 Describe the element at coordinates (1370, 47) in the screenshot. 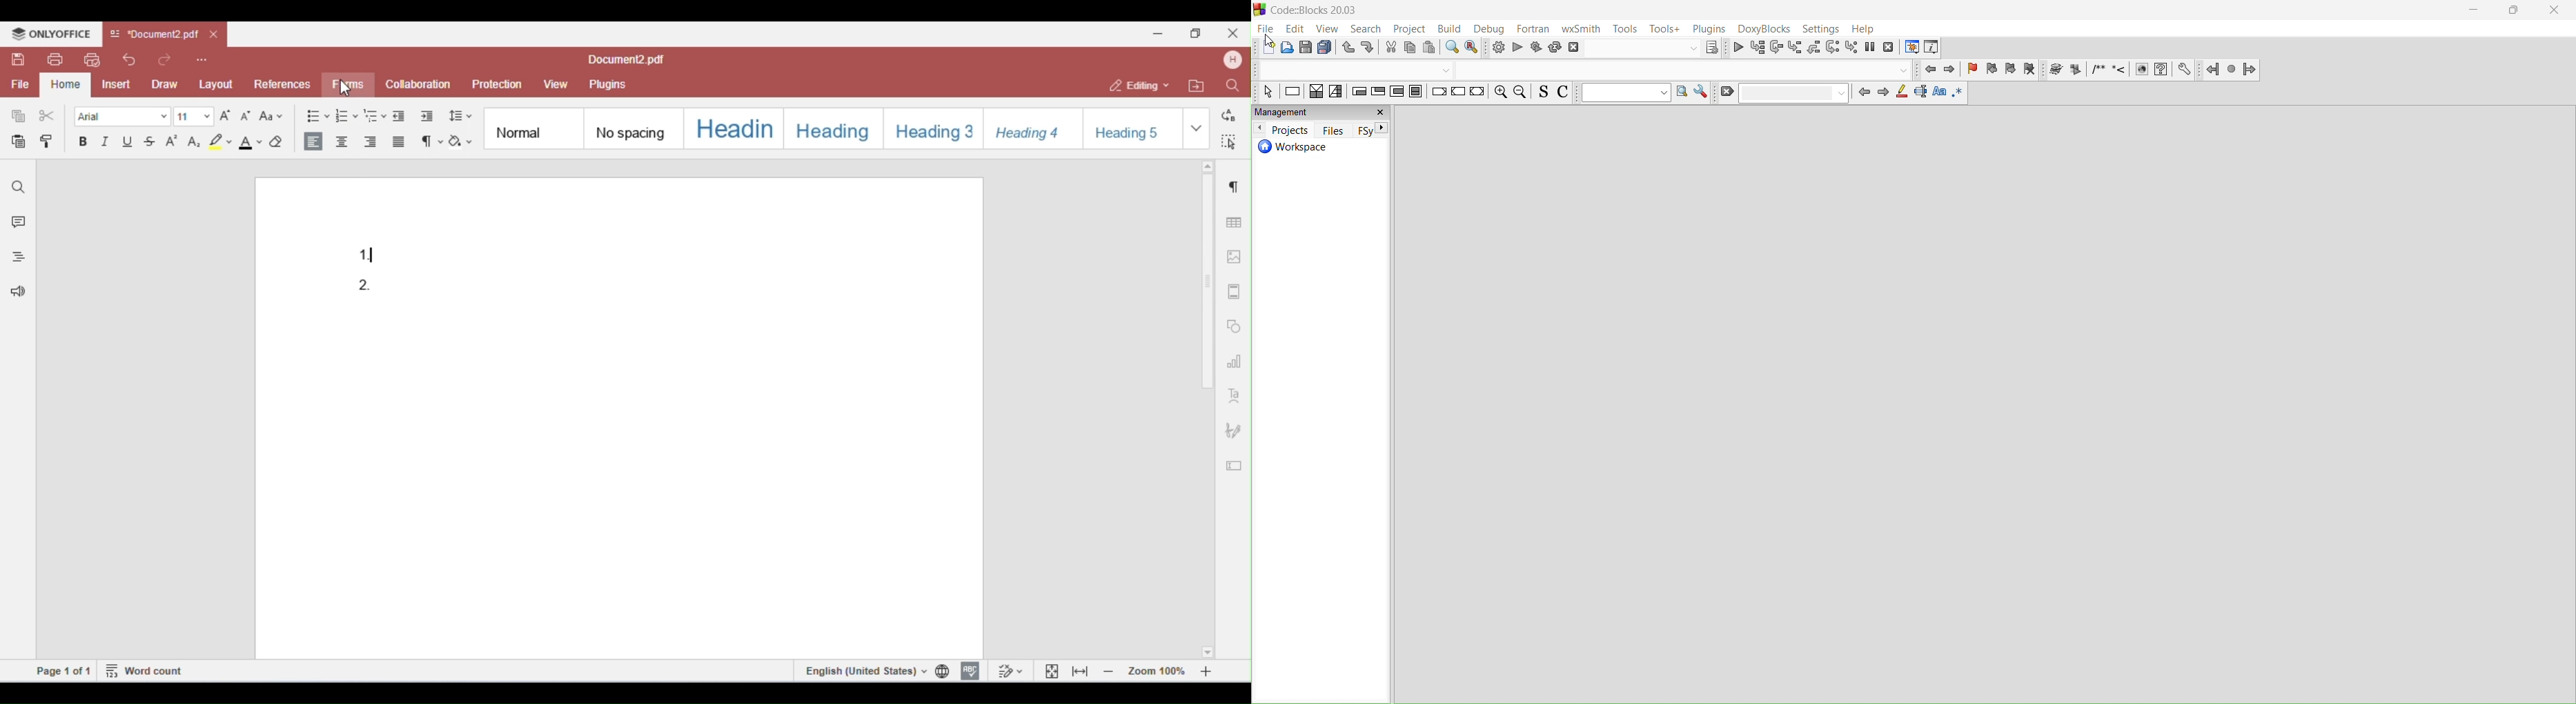

I see `redo` at that location.